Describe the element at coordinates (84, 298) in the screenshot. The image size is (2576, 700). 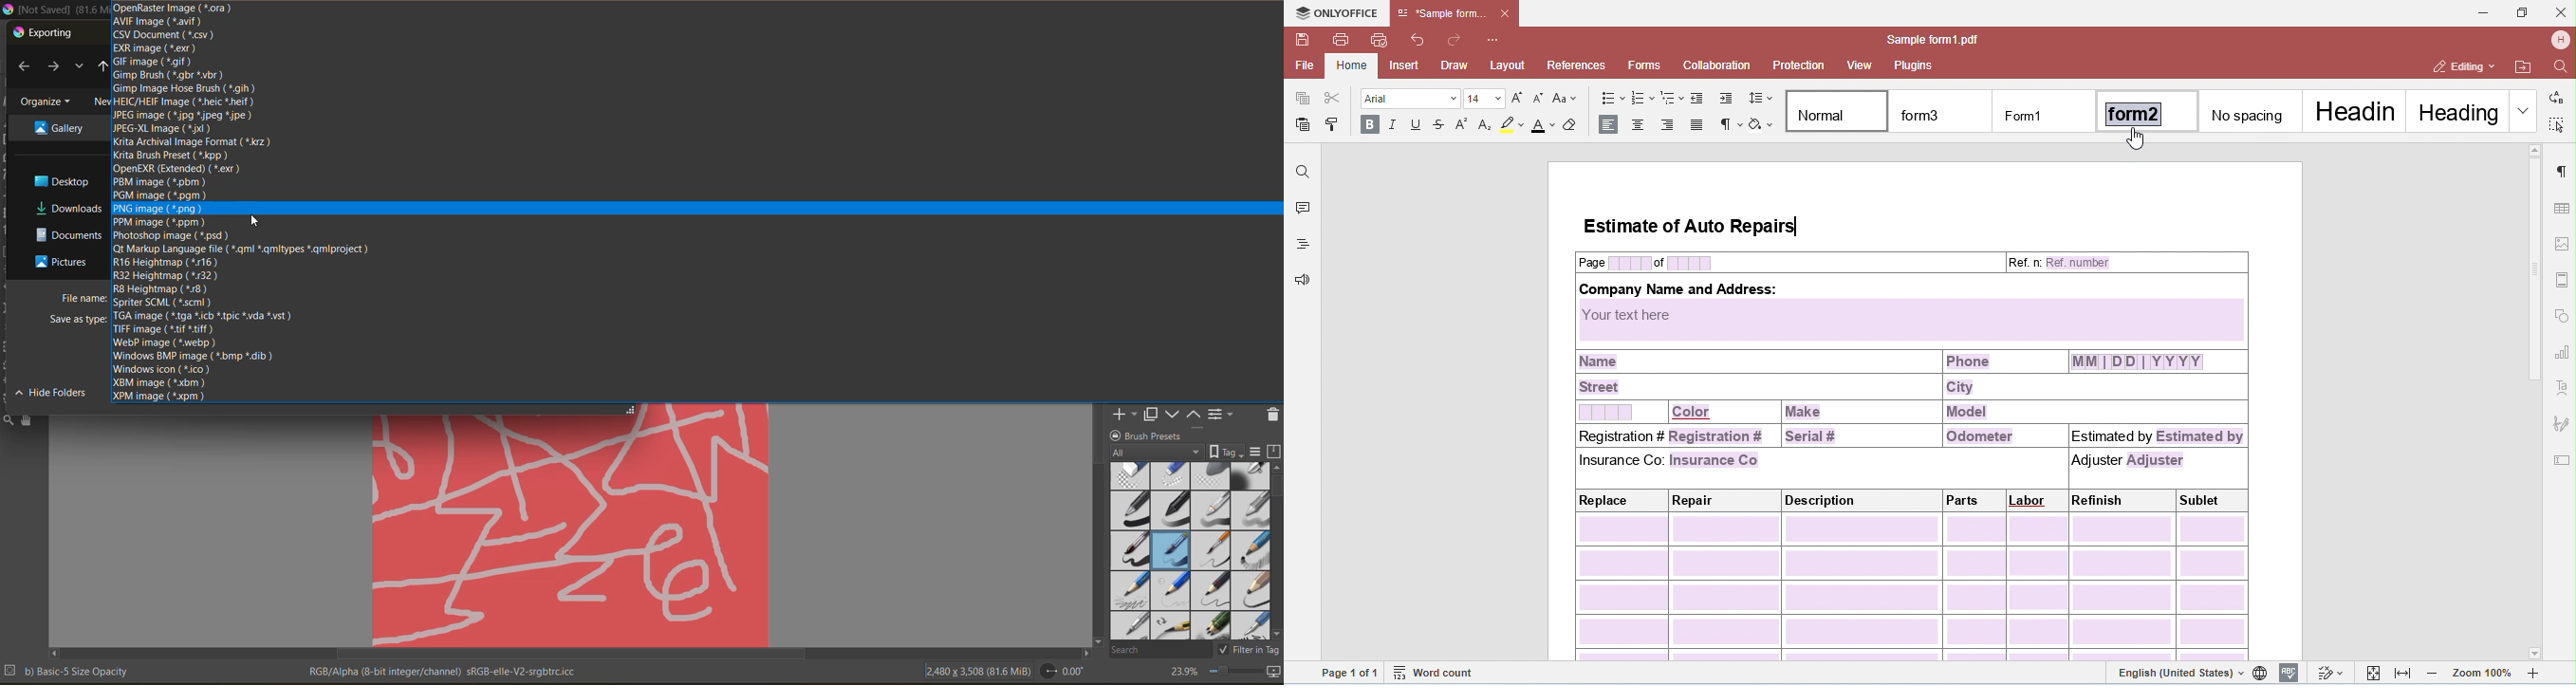
I see `filename` at that location.